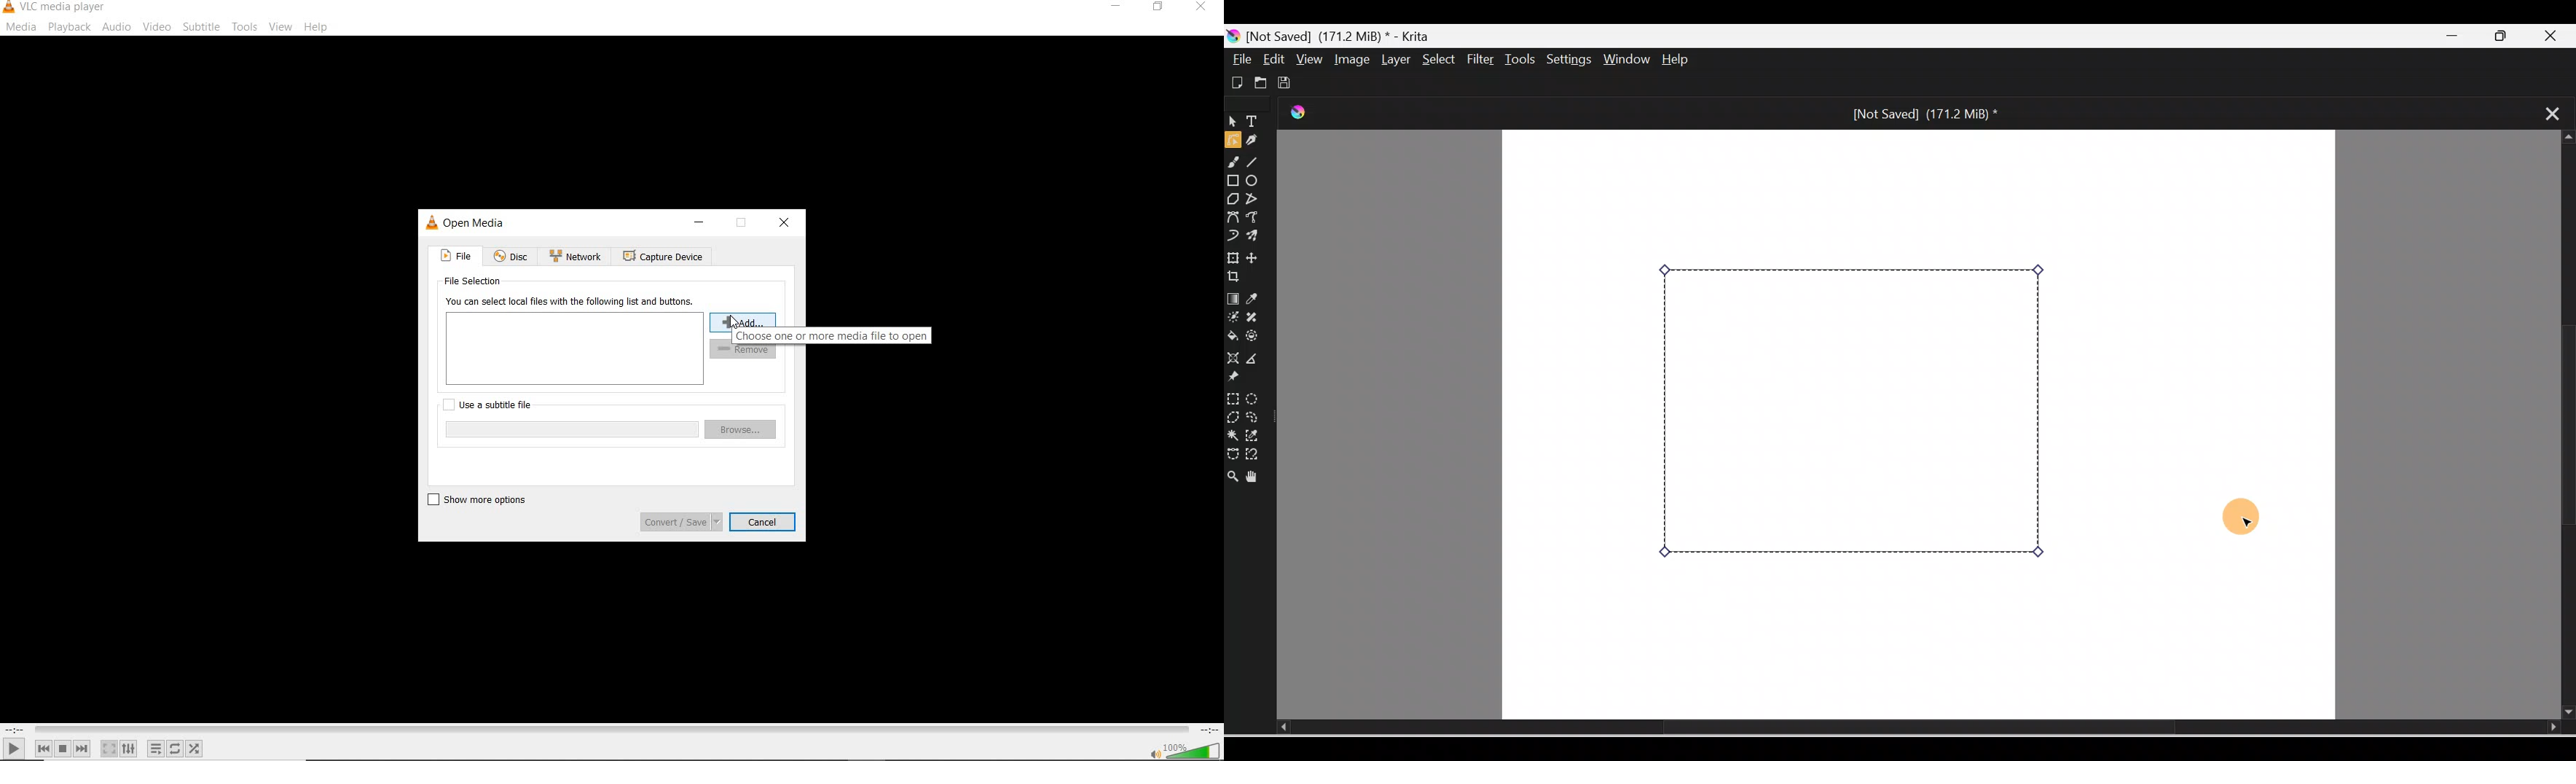 The image size is (2576, 784). What do you see at coordinates (1275, 59) in the screenshot?
I see `Edit` at bounding box center [1275, 59].